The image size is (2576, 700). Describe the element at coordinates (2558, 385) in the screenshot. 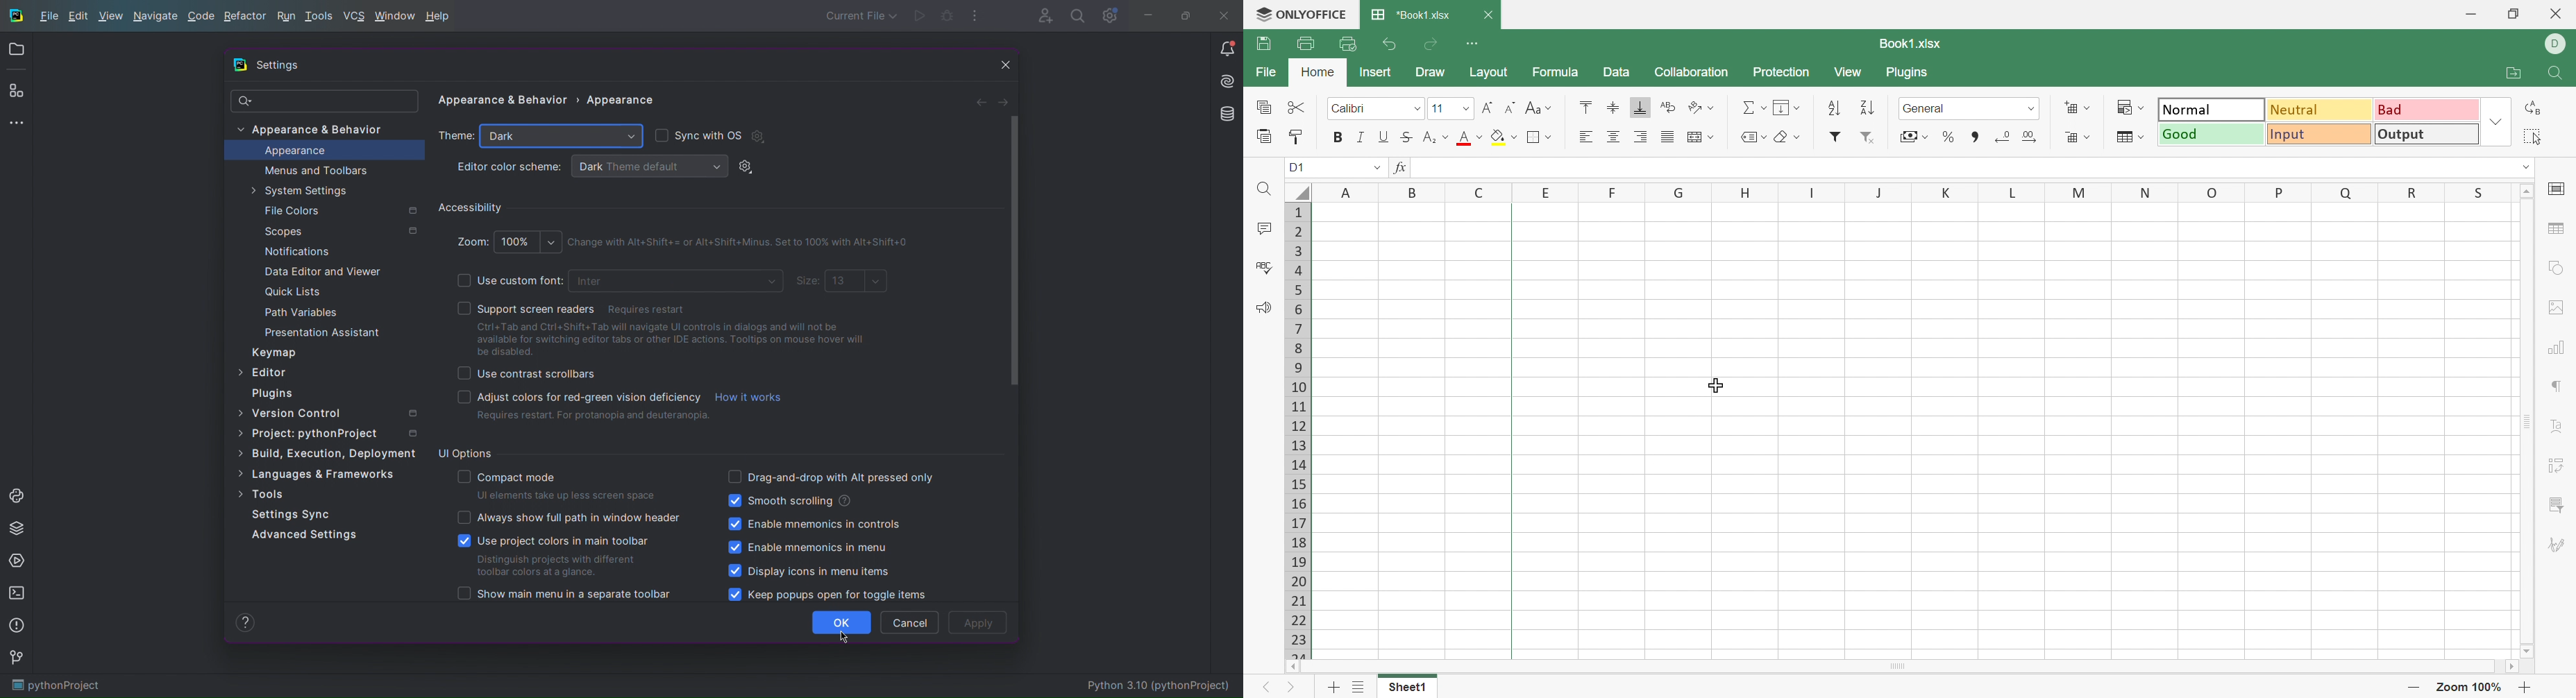

I see `Paragraph settings` at that location.